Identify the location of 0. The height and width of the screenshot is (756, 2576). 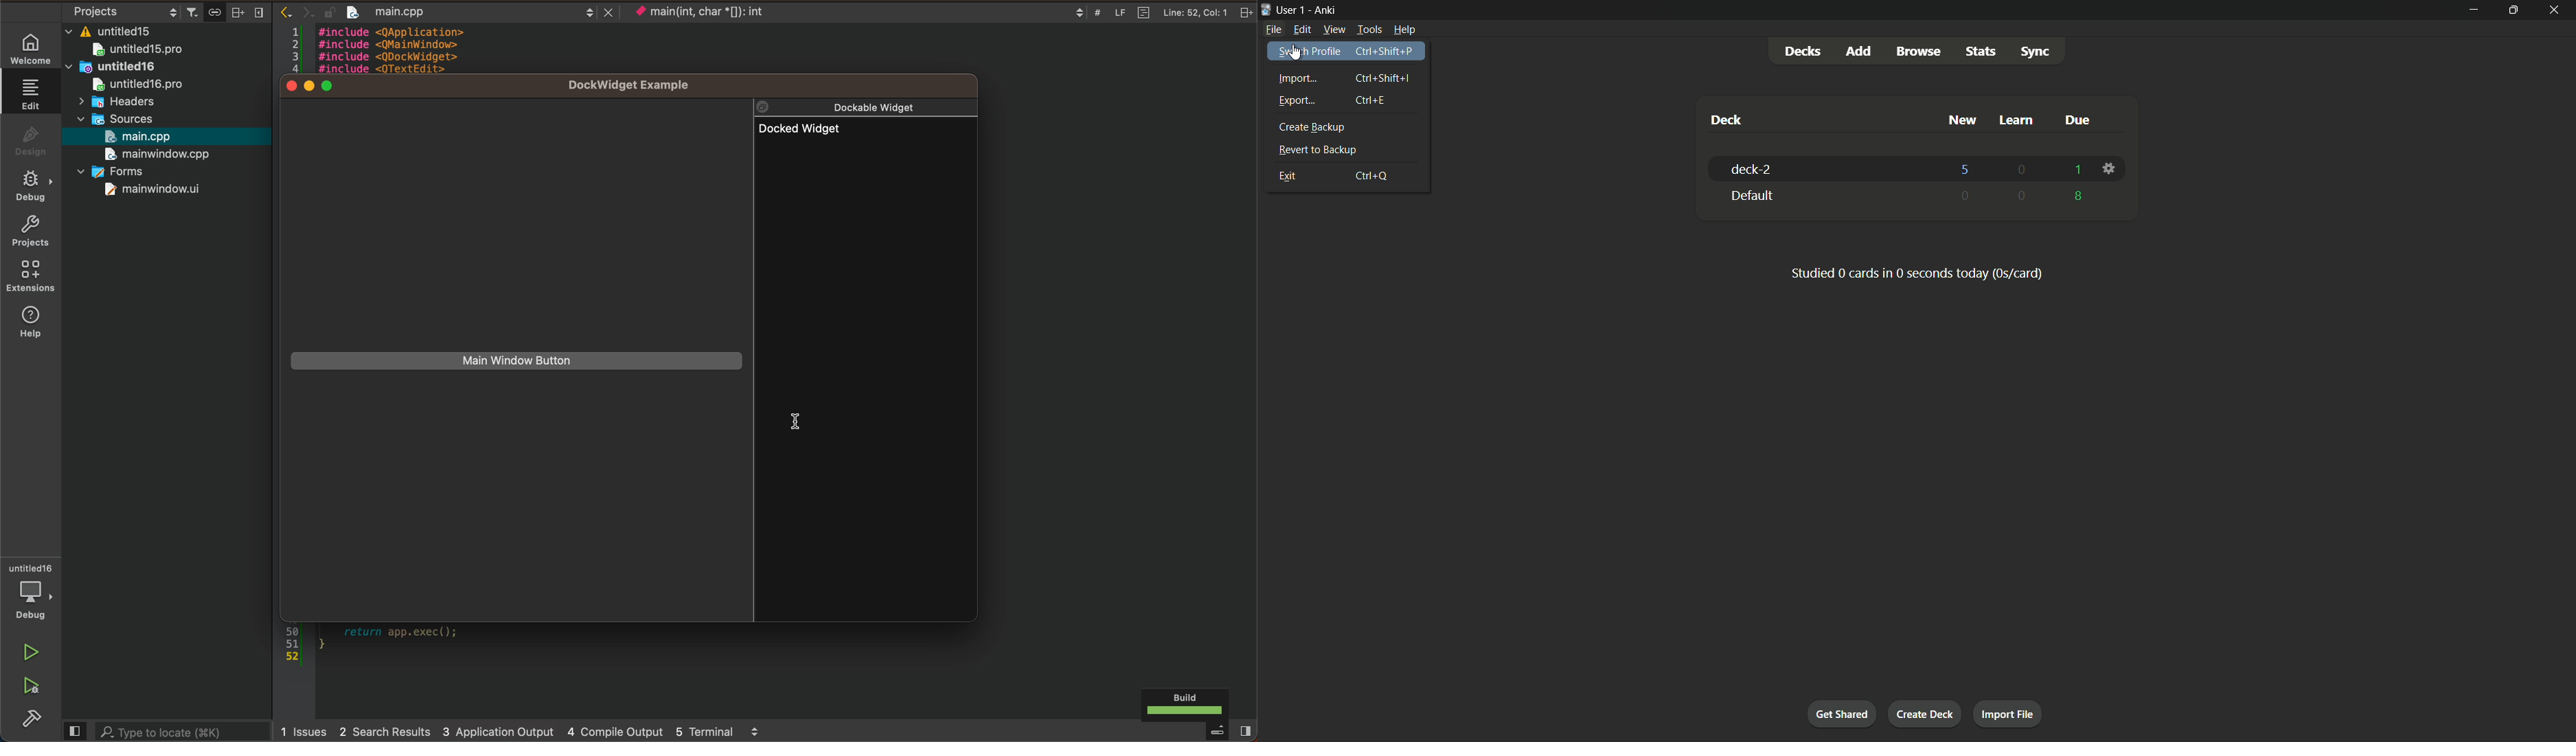
(1967, 194).